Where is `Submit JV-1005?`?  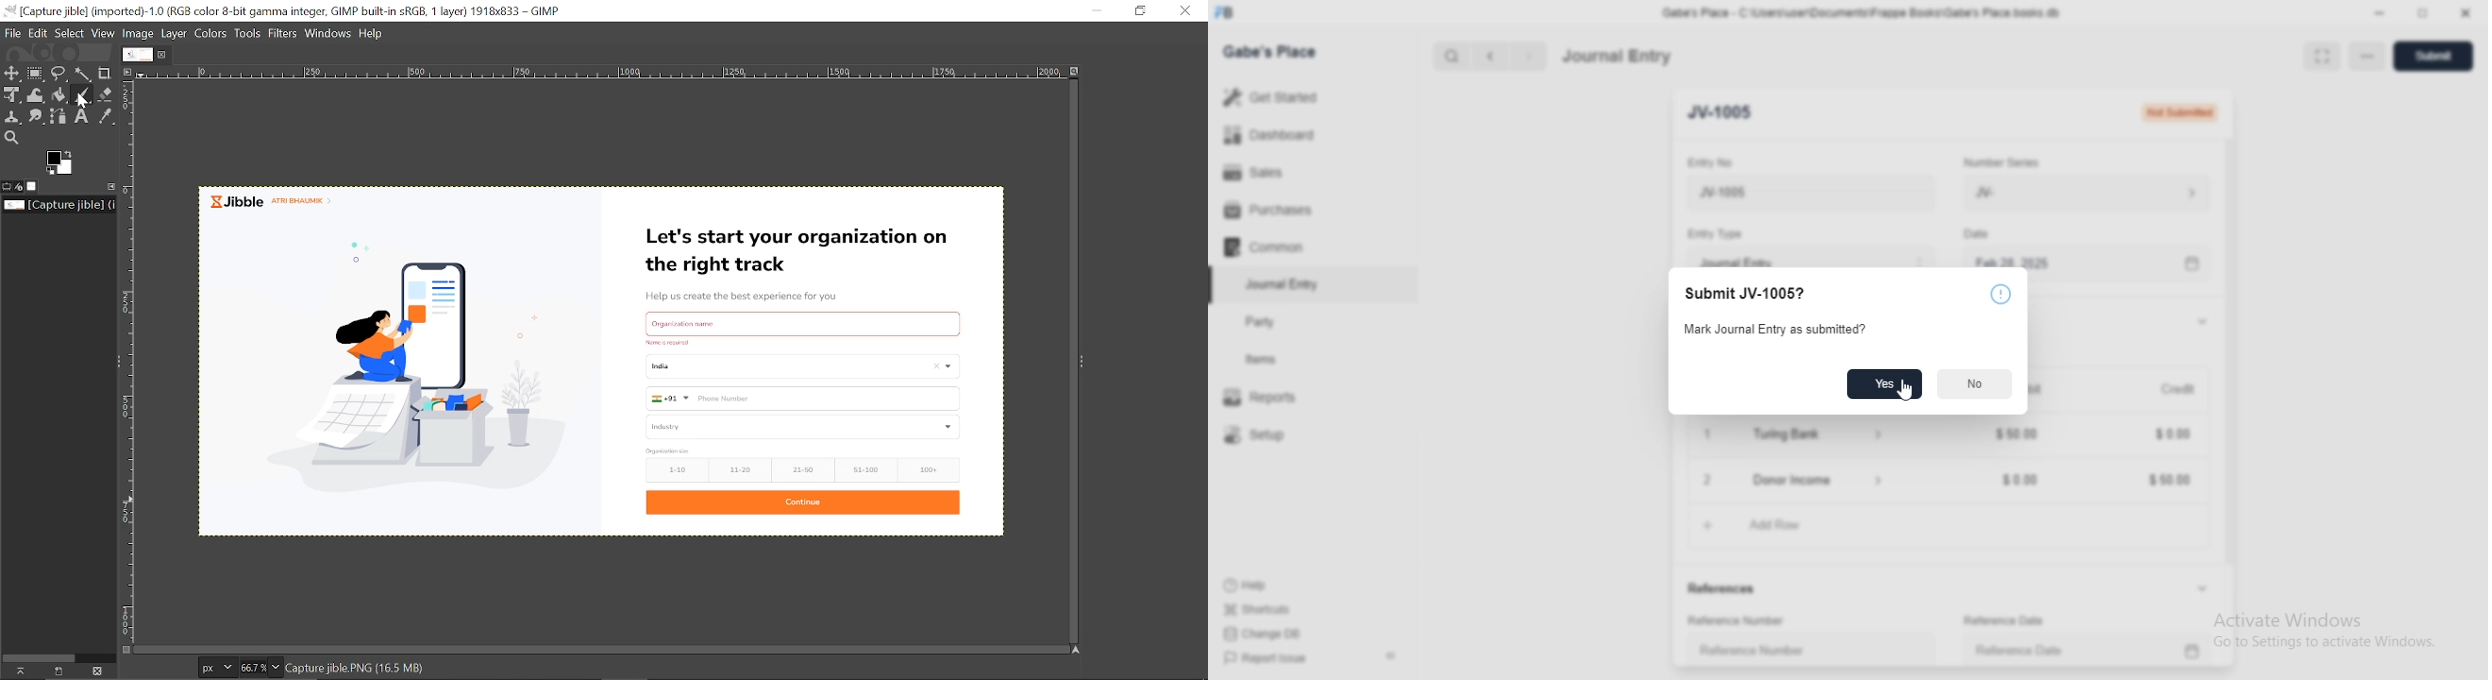 Submit JV-1005? is located at coordinates (1746, 294).